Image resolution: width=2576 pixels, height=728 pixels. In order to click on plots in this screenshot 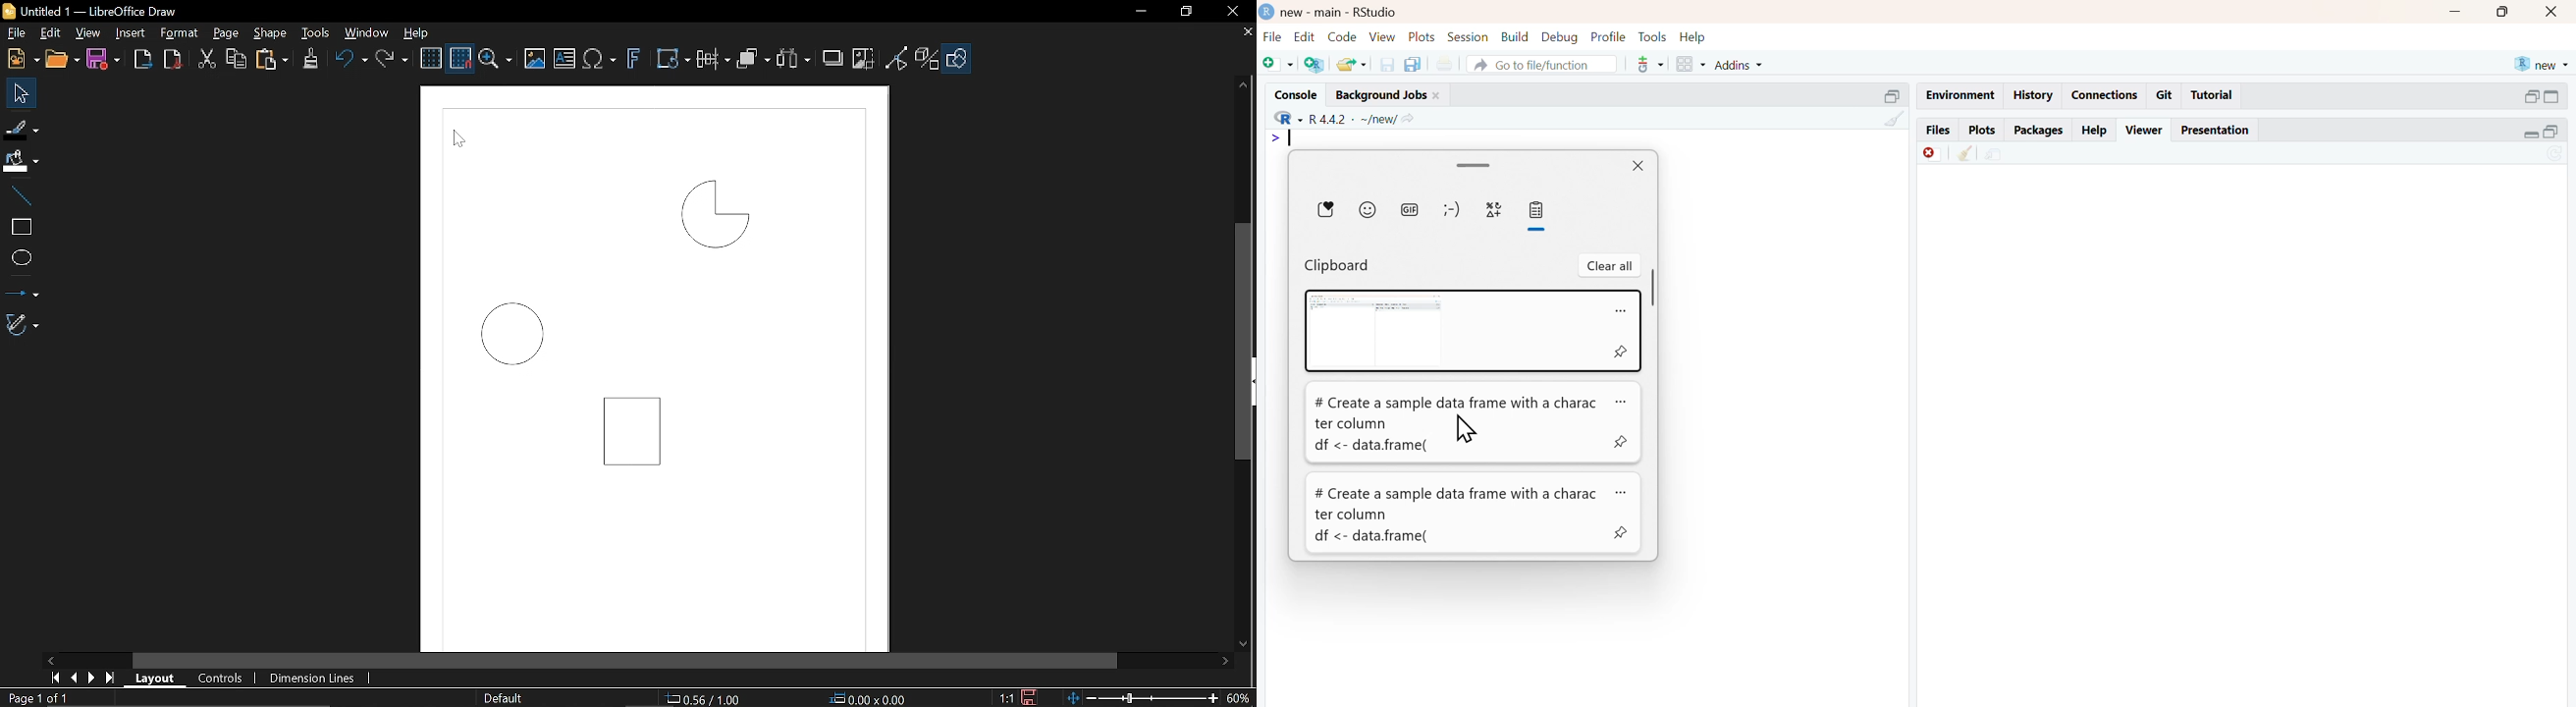, I will do `click(1984, 131)`.